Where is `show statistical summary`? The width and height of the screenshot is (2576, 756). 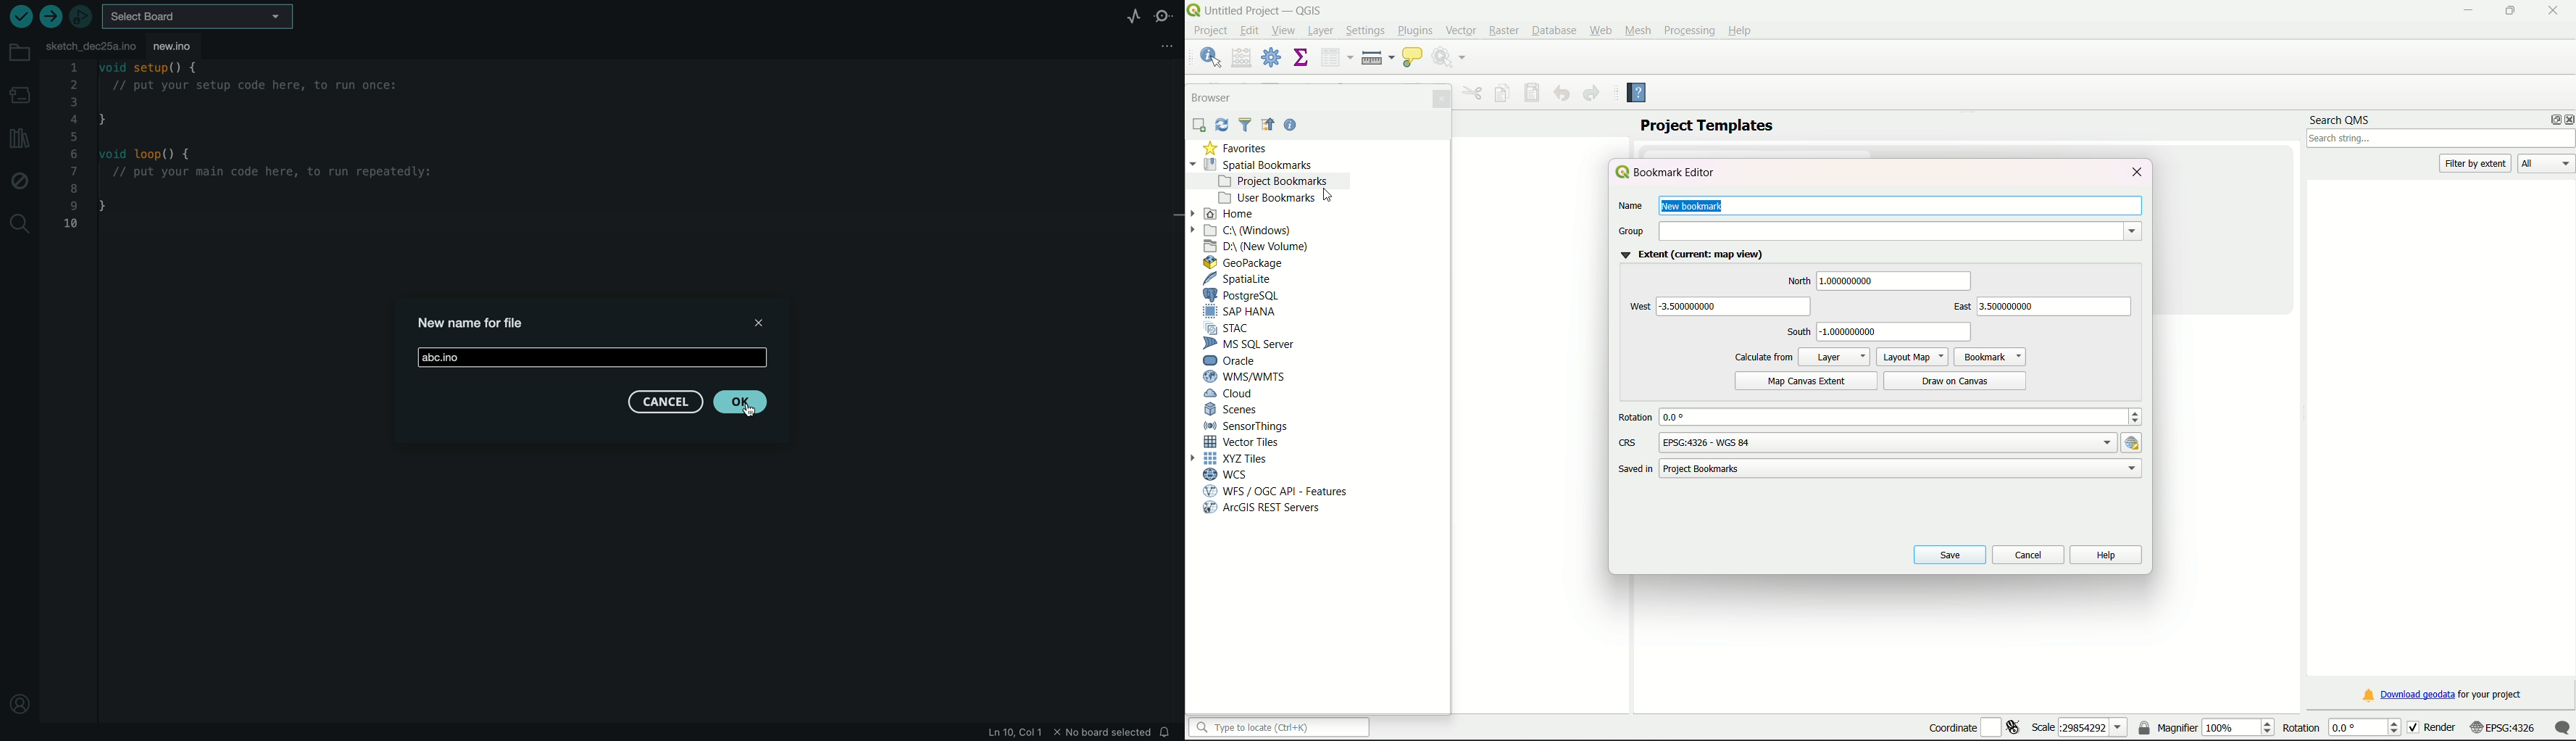
show statistical summary is located at coordinates (1299, 58).